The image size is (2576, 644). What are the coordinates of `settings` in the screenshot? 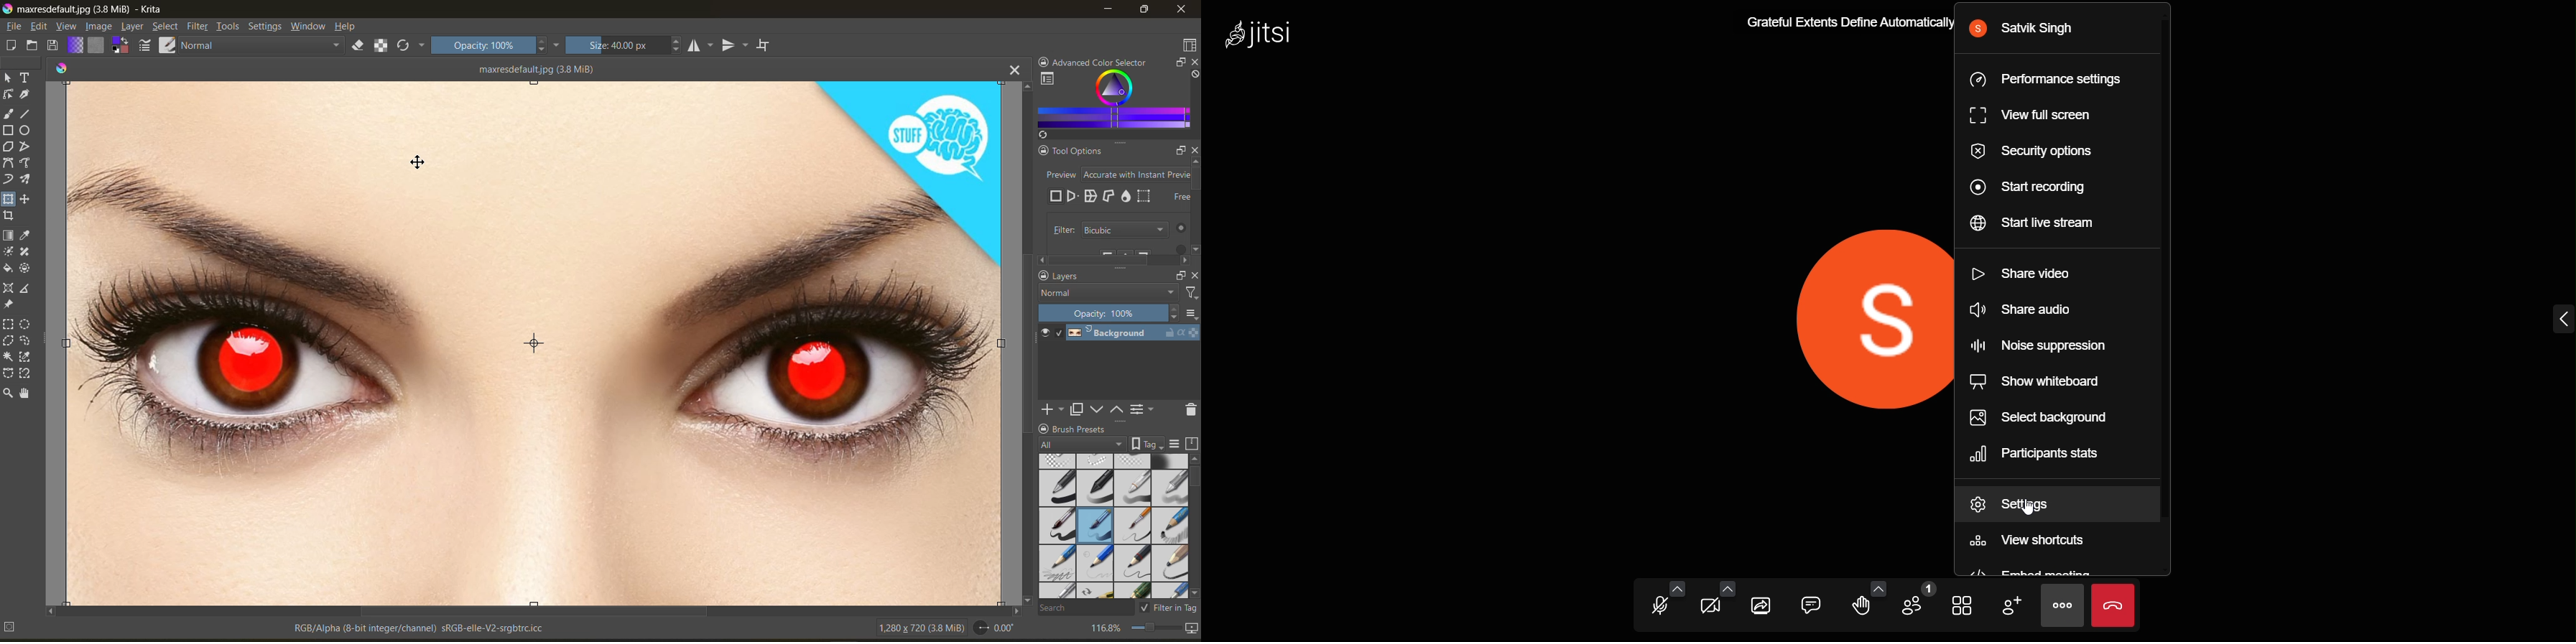 It's located at (267, 28).